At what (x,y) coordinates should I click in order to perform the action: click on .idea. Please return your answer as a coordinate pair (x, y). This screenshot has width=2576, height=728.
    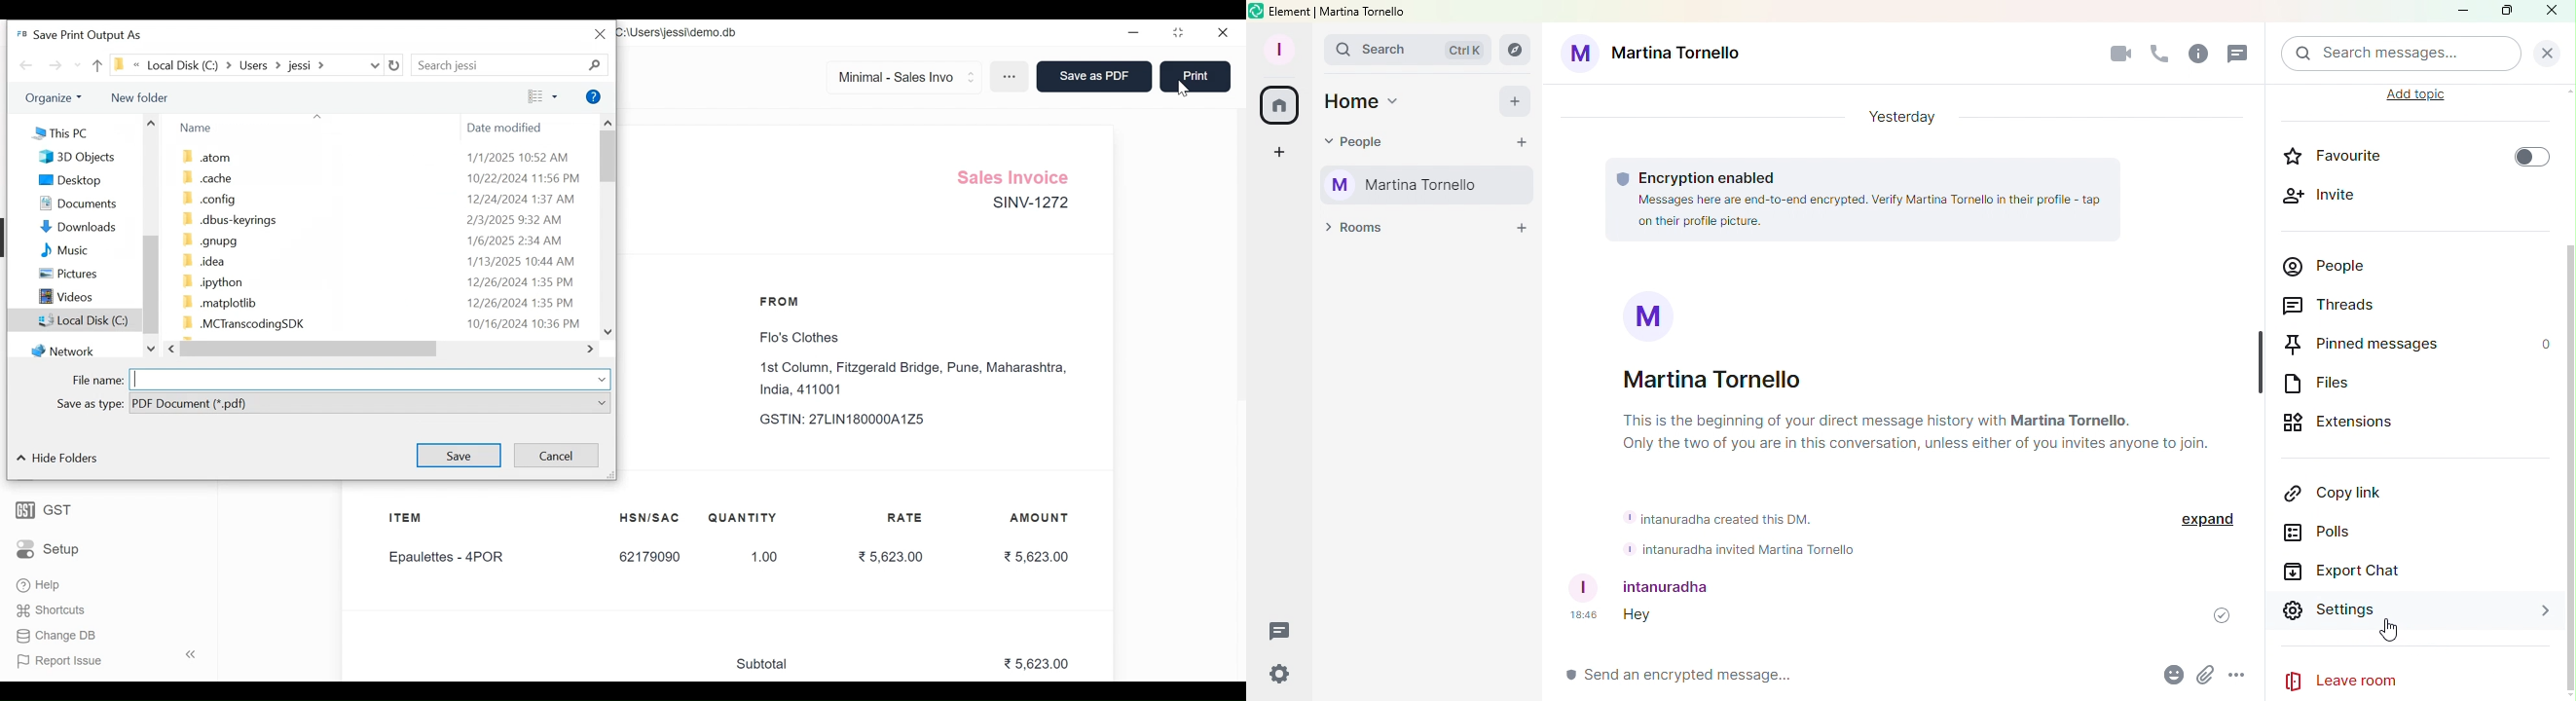
    Looking at the image, I should click on (200, 261).